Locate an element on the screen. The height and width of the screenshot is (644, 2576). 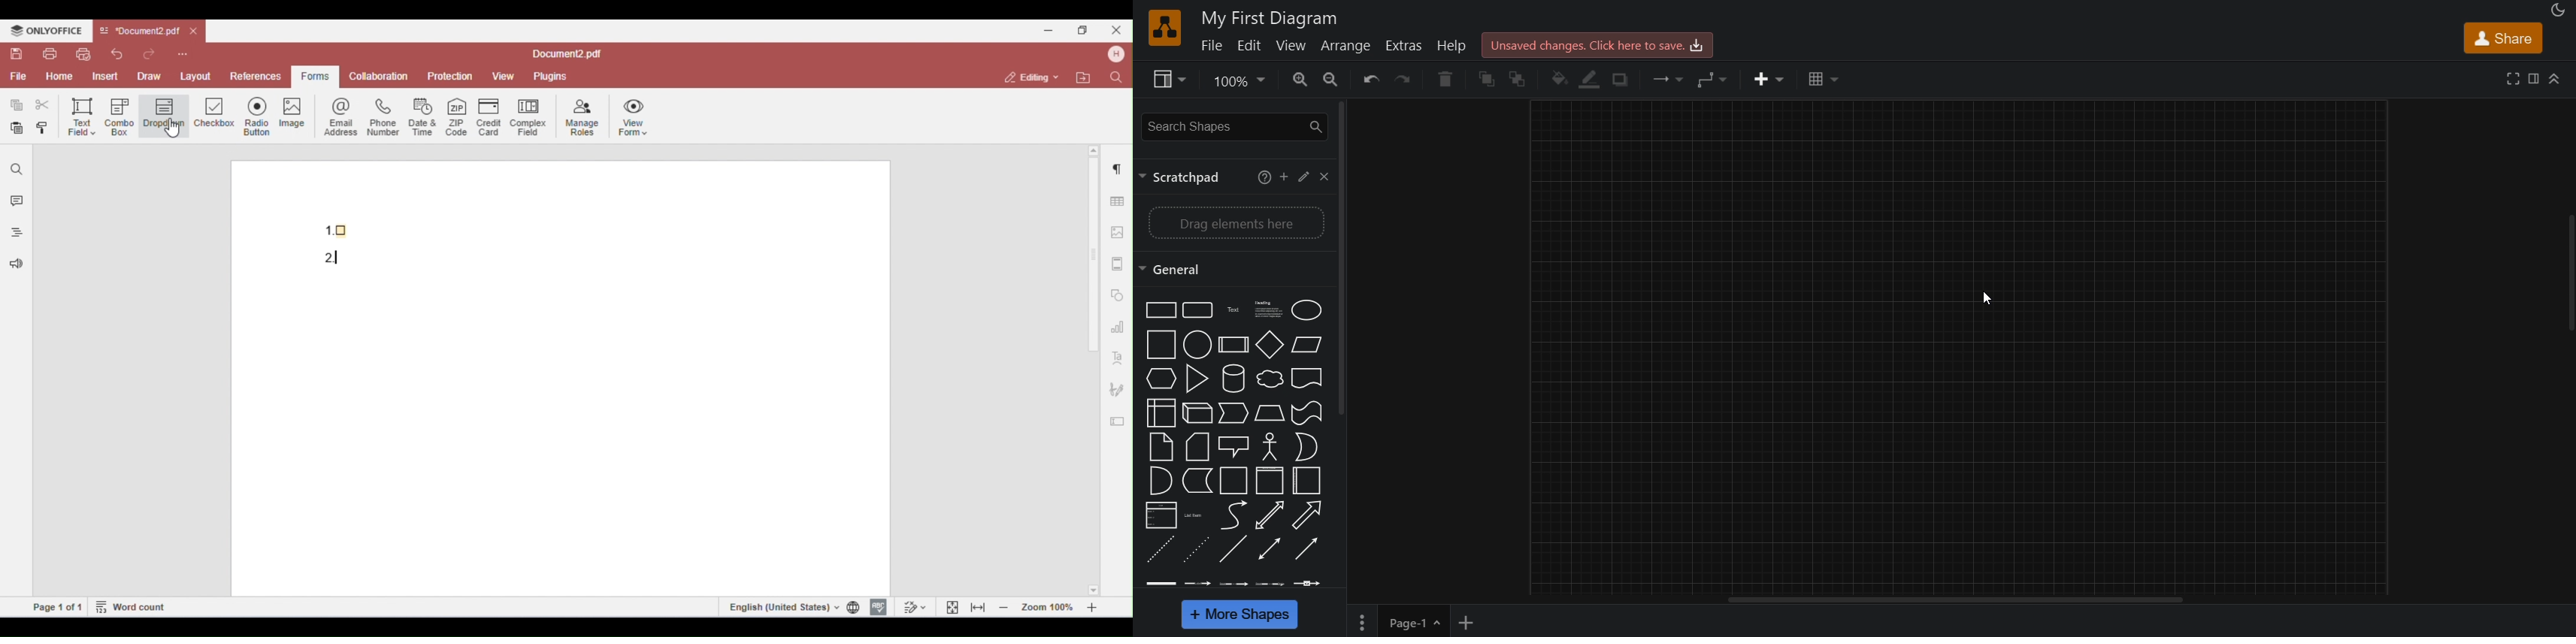
zoom out is located at coordinates (1333, 80).